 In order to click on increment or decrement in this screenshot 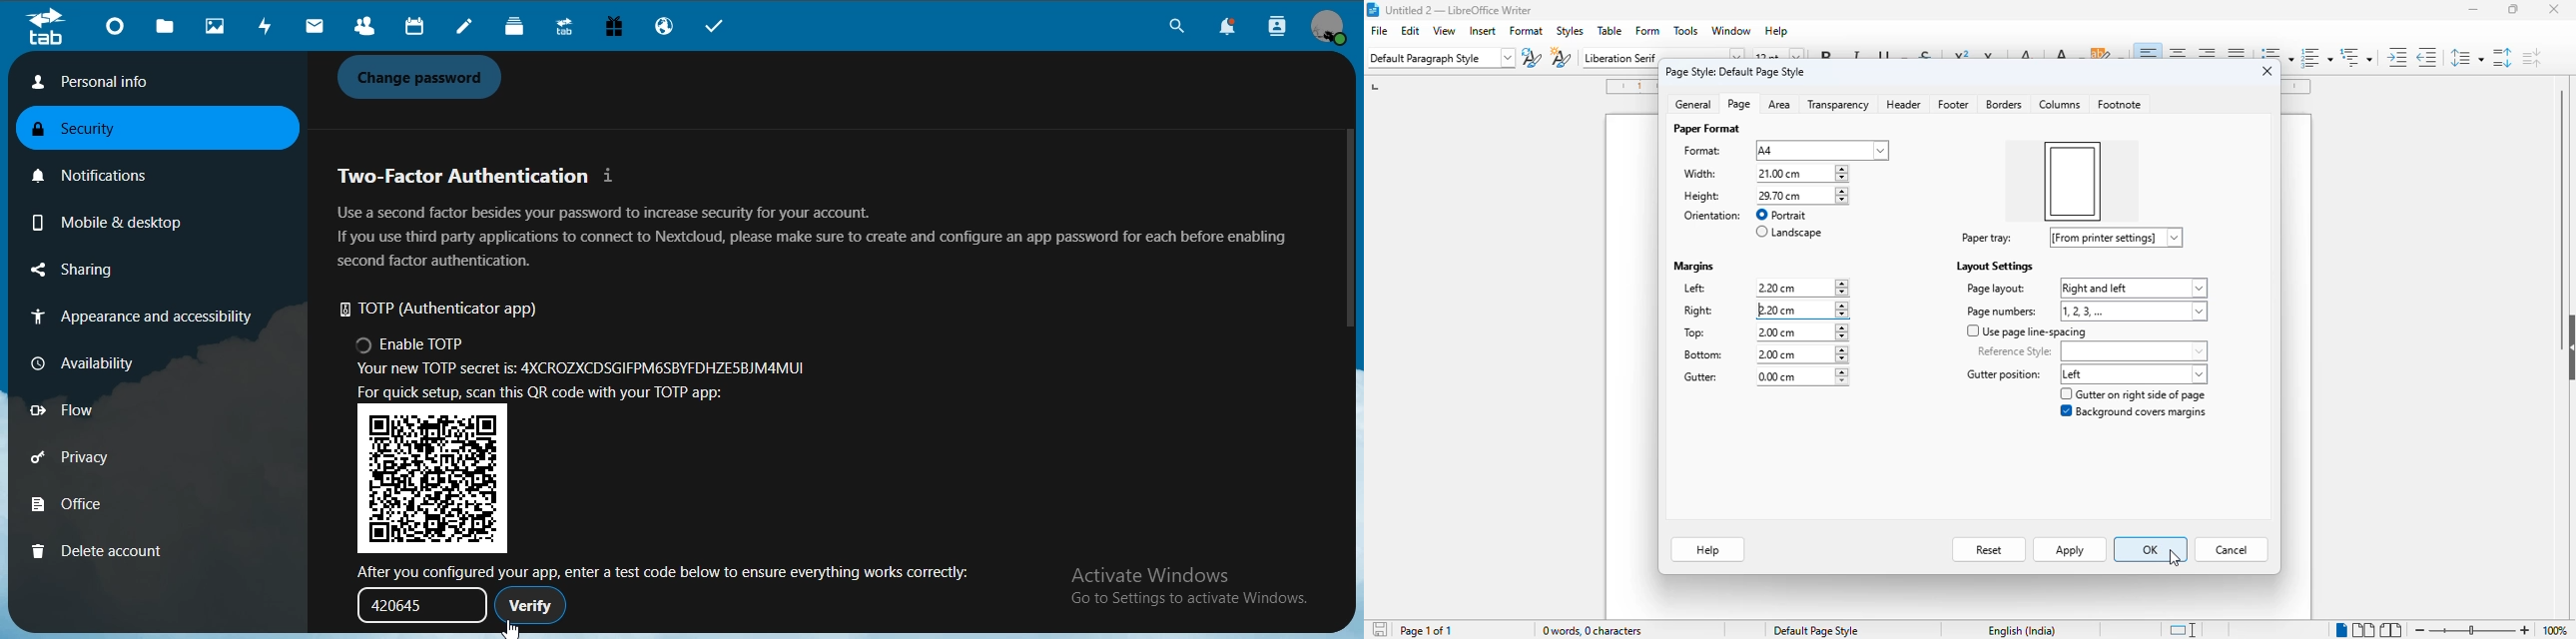, I will do `click(1844, 287)`.